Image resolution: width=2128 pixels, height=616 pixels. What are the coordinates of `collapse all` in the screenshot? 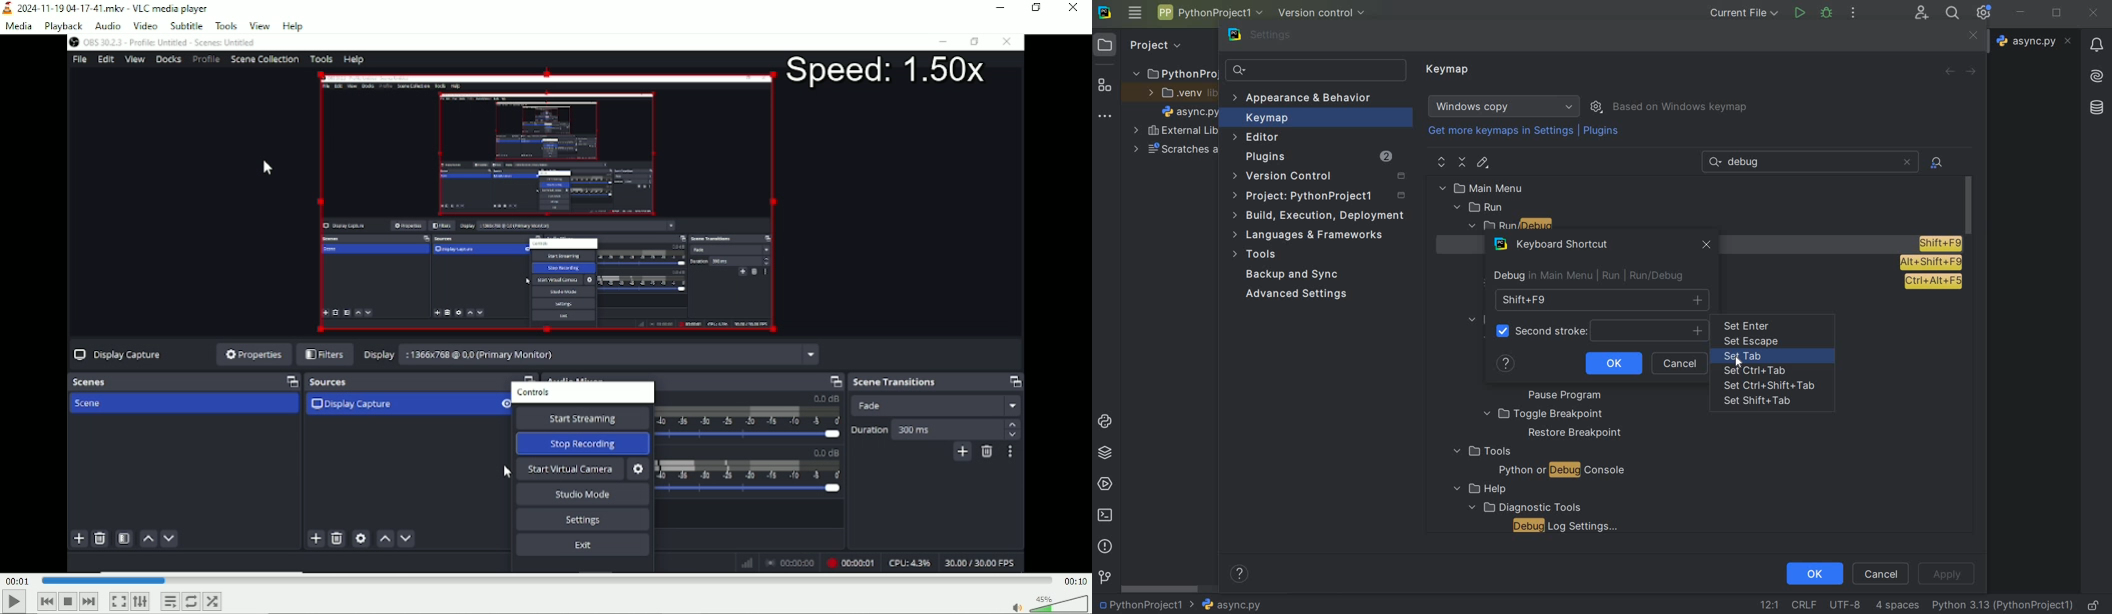 It's located at (1463, 163).